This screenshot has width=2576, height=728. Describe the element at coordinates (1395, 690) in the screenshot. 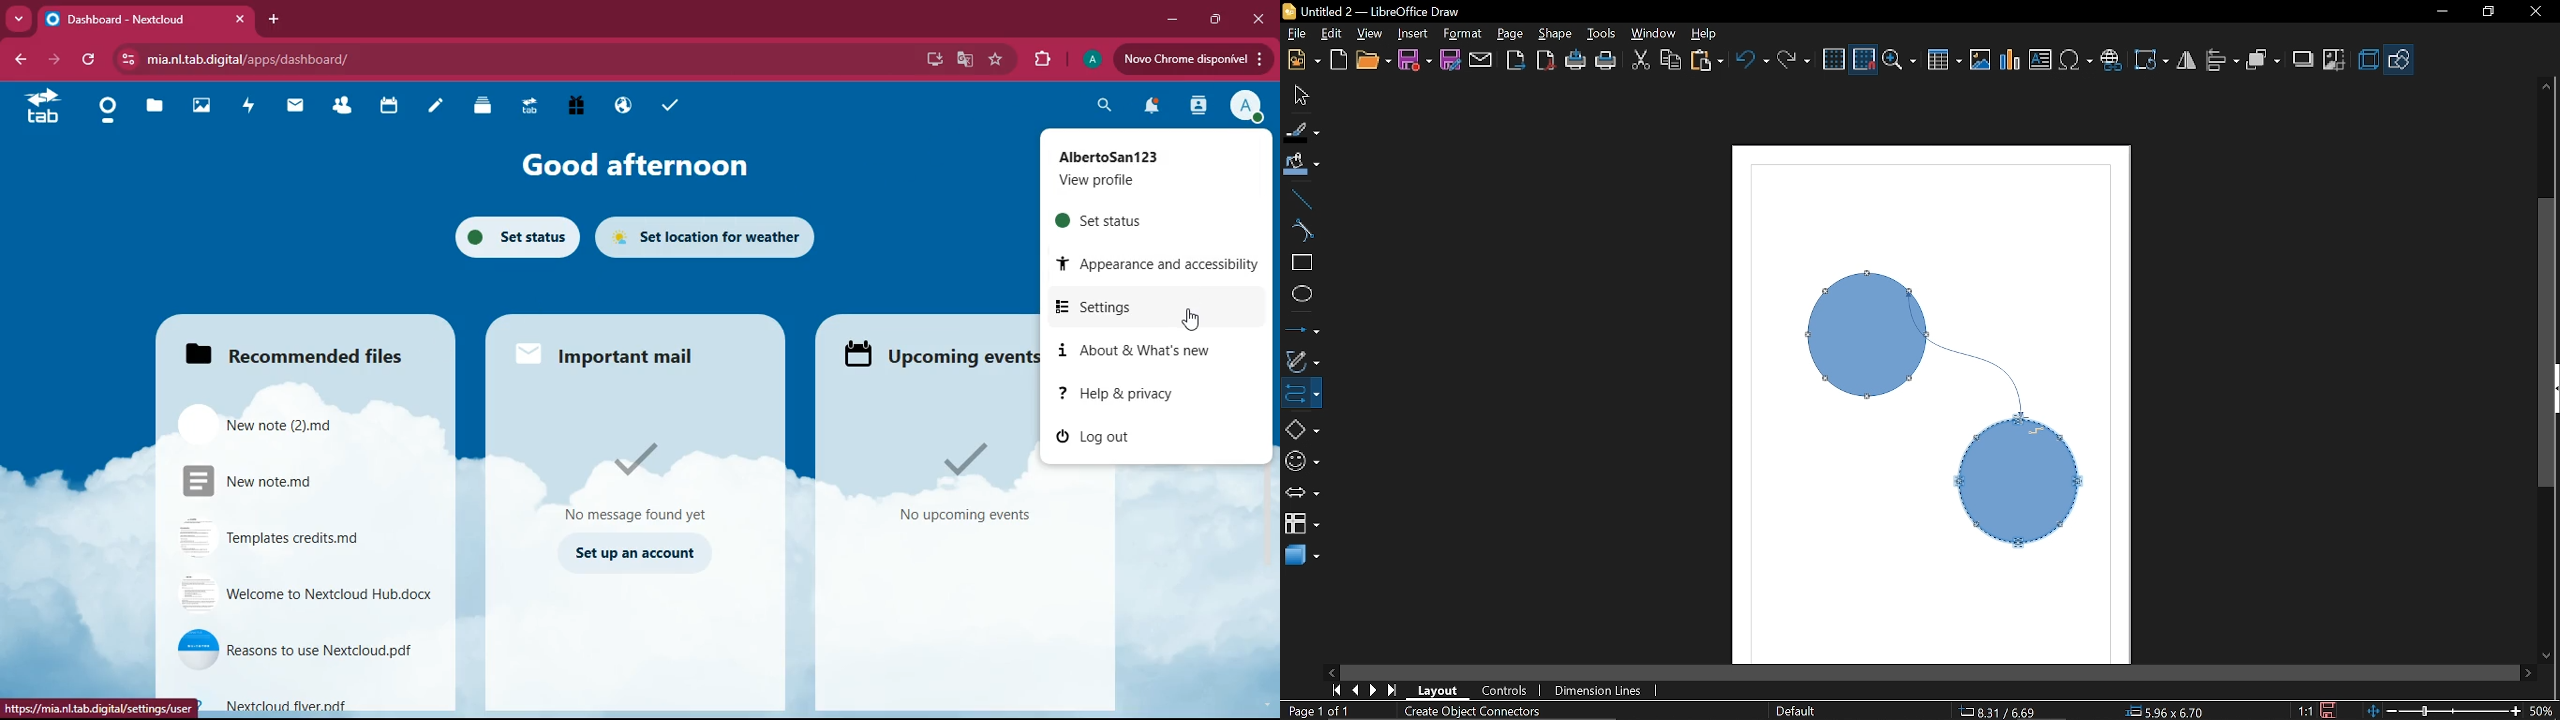

I see `go to last page` at that location.